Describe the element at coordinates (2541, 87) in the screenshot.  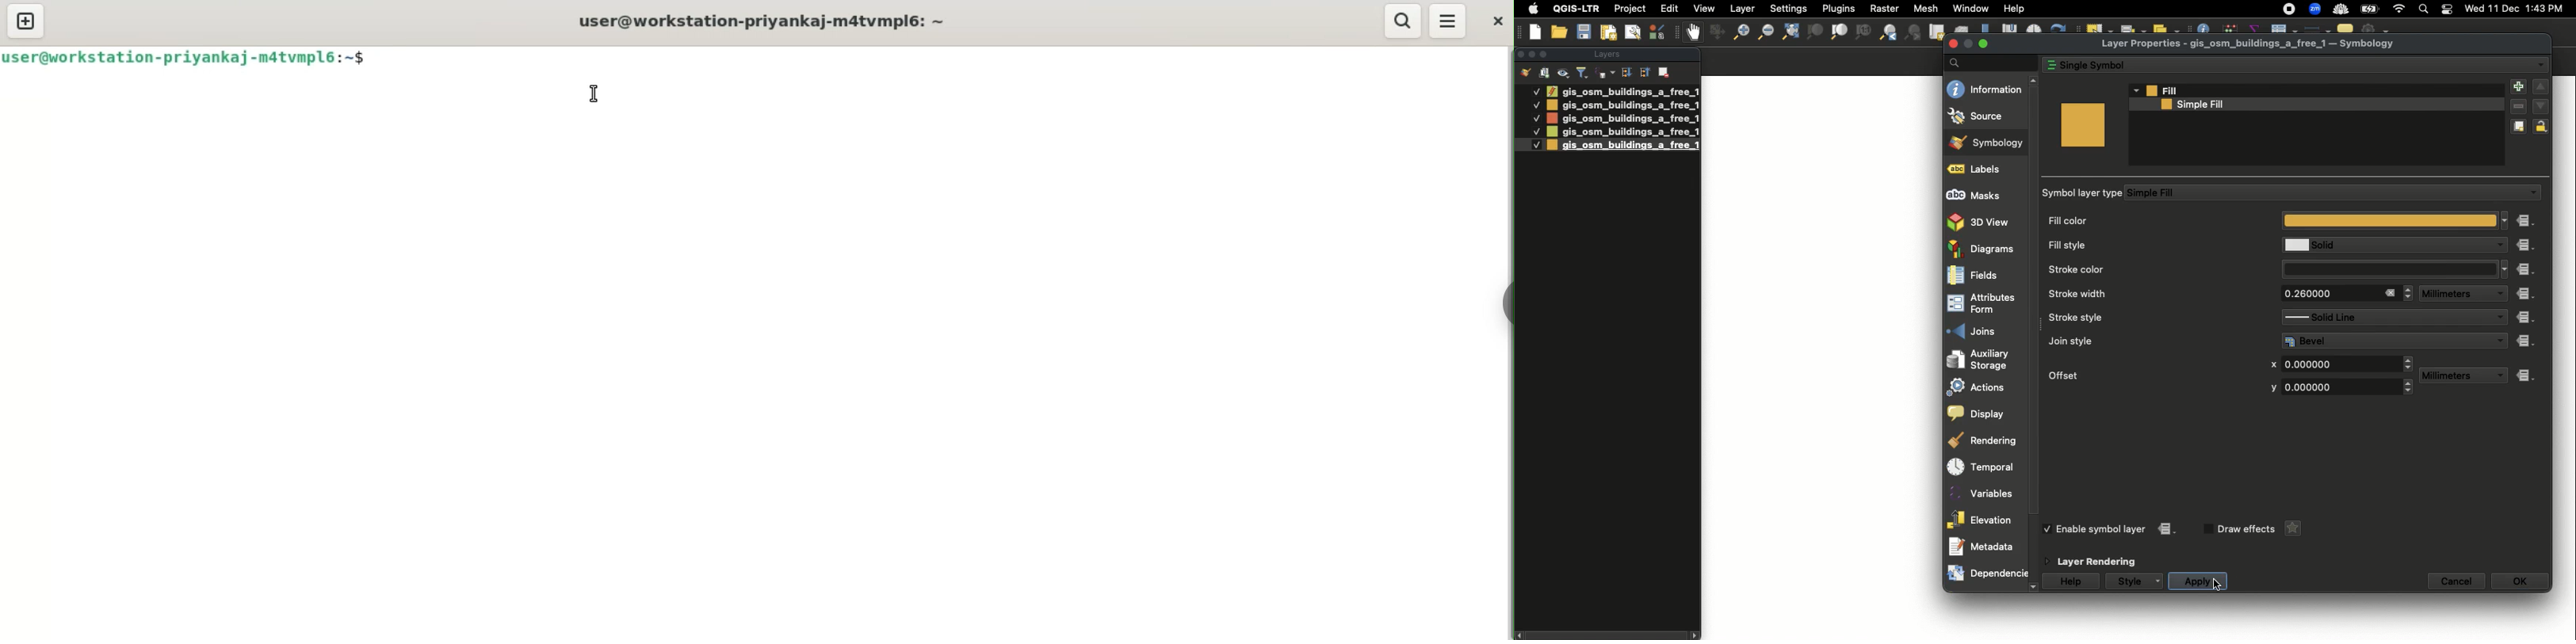
I see `up` at that location.